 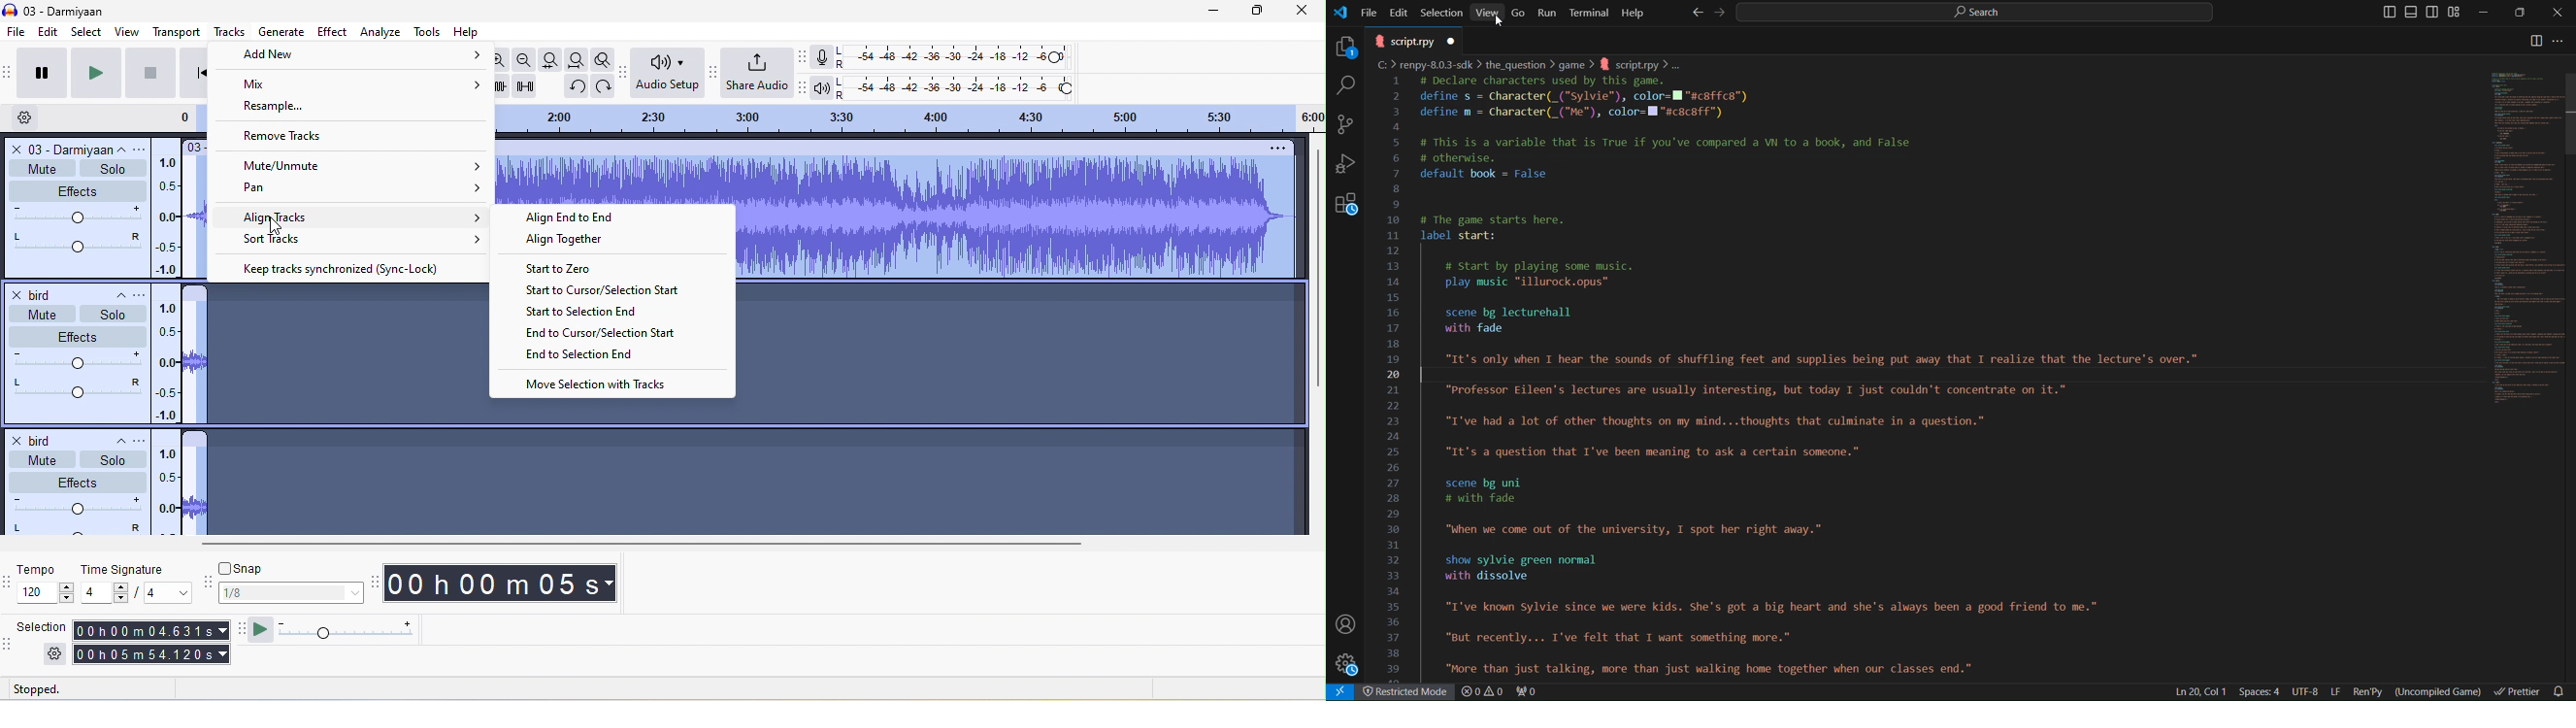 What do you see at coordinates (364, 237) in the screenshot?
I see `sort tracks` at bounding box center [364, 237].